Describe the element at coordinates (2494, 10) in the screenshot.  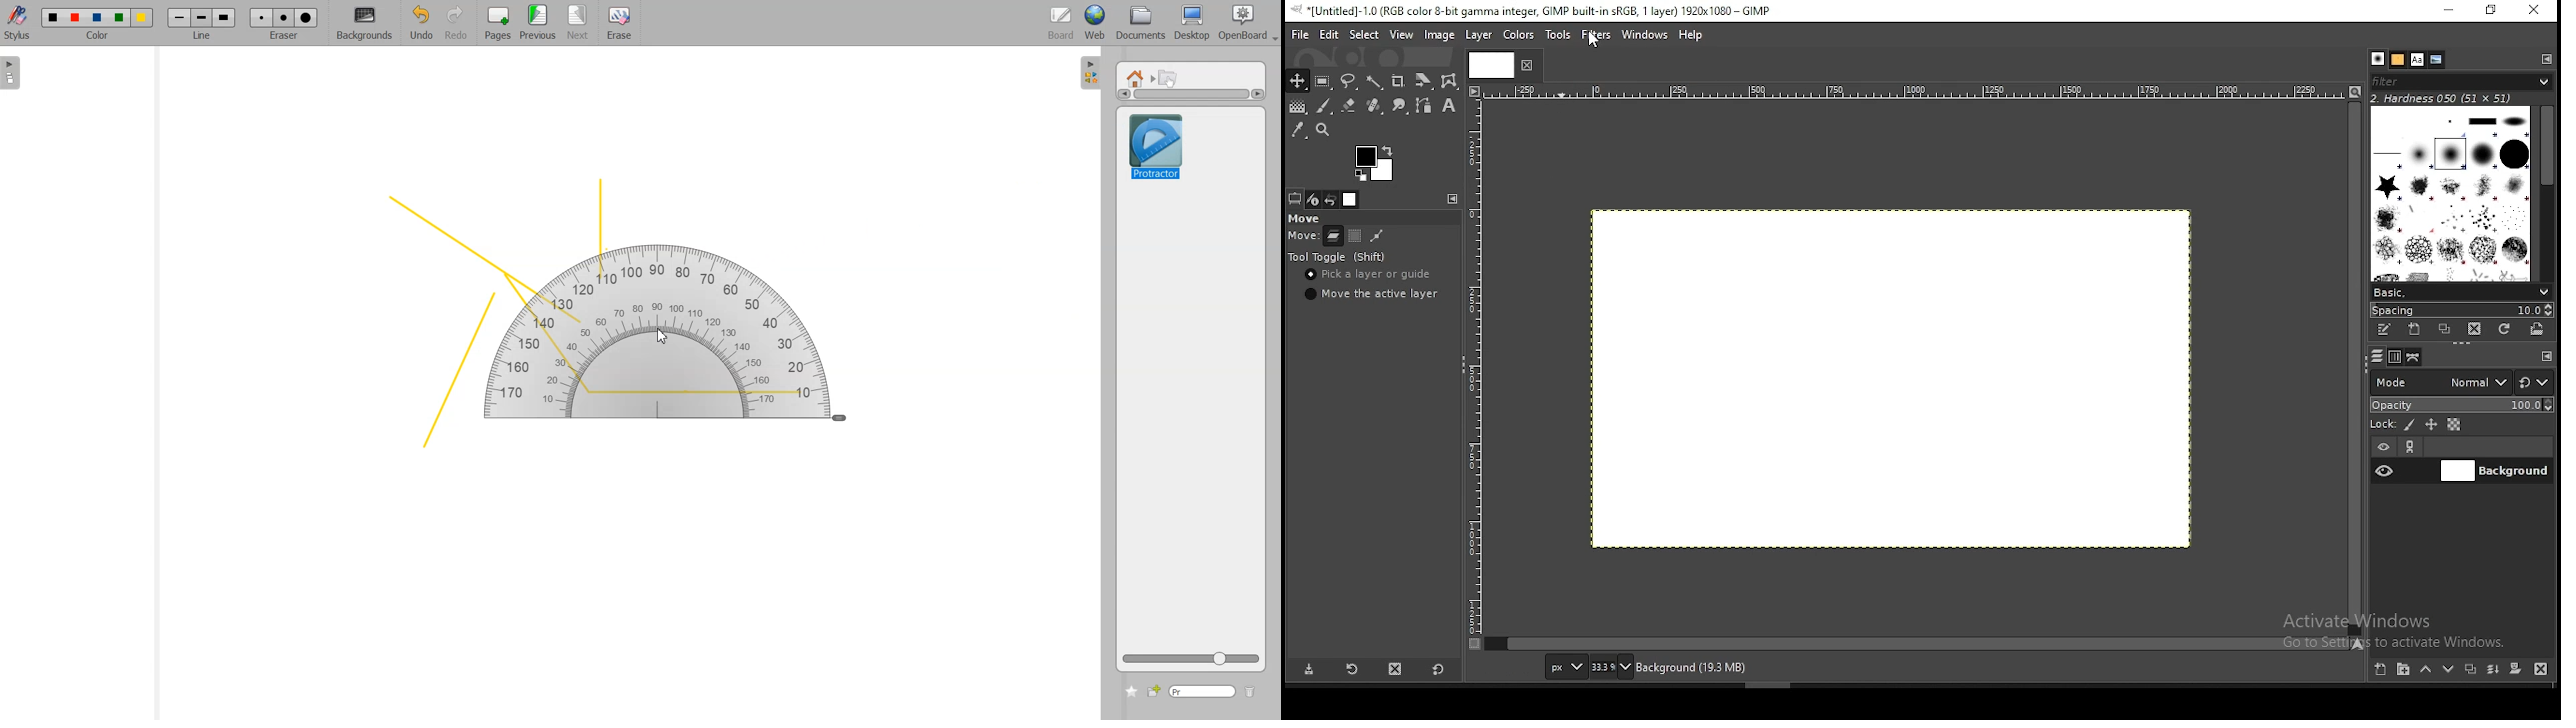
I see `restore` at that location.